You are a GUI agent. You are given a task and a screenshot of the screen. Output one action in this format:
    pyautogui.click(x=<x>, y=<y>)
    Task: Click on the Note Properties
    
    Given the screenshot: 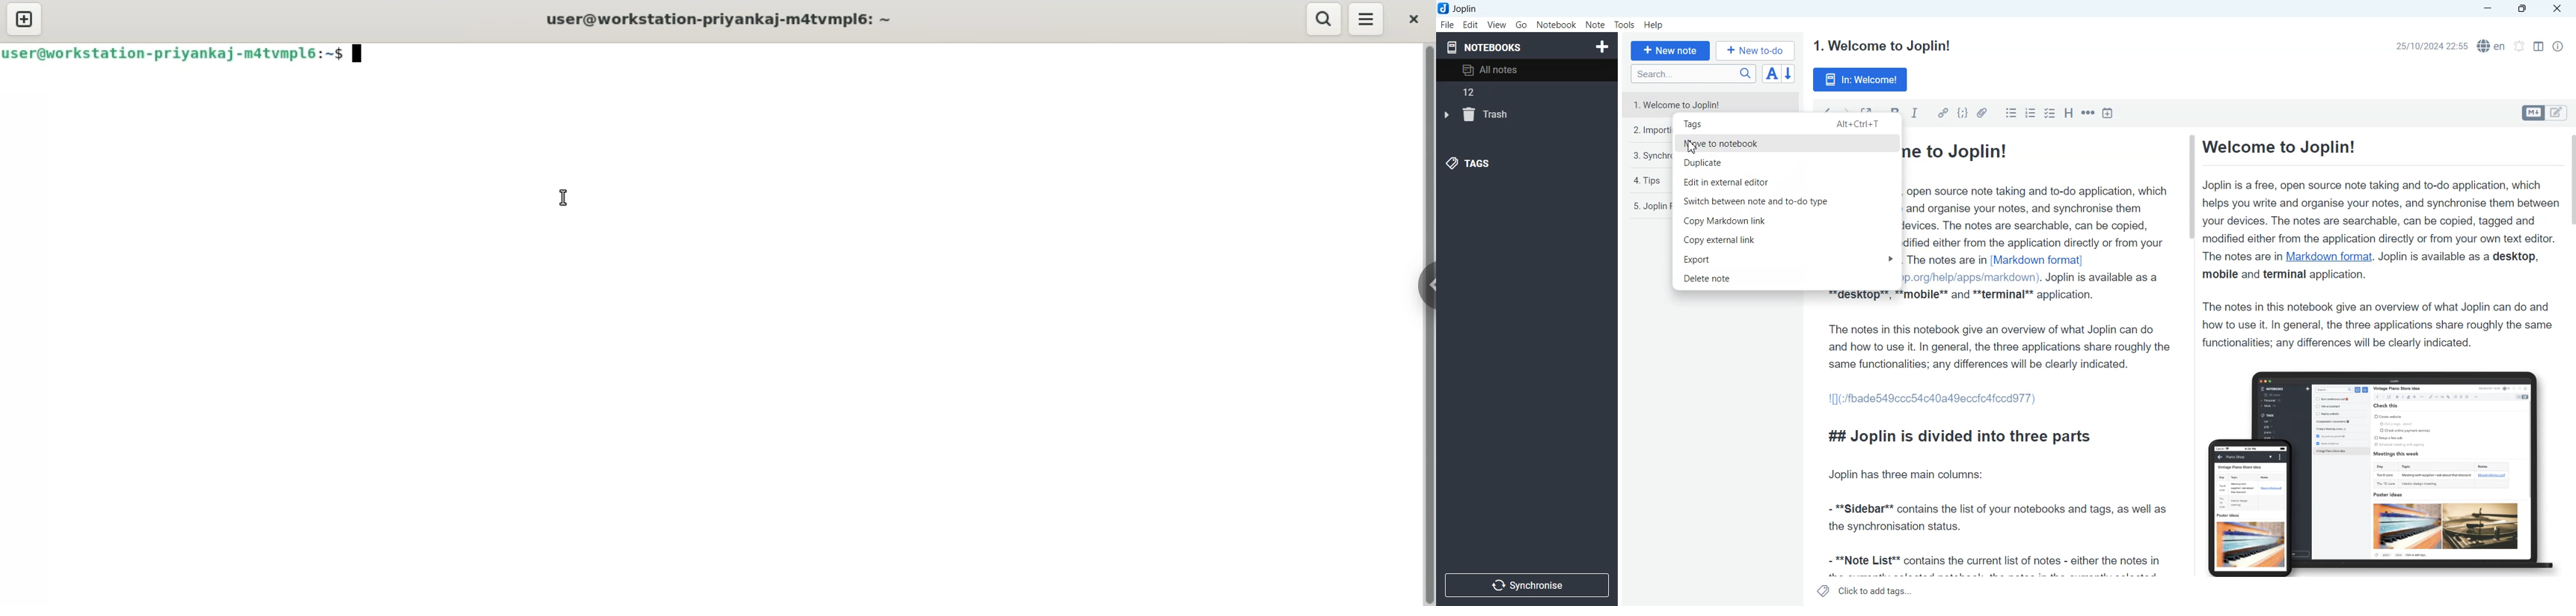 What is the action you would take?
    pyautogui.click(x=2558, y=46)
    